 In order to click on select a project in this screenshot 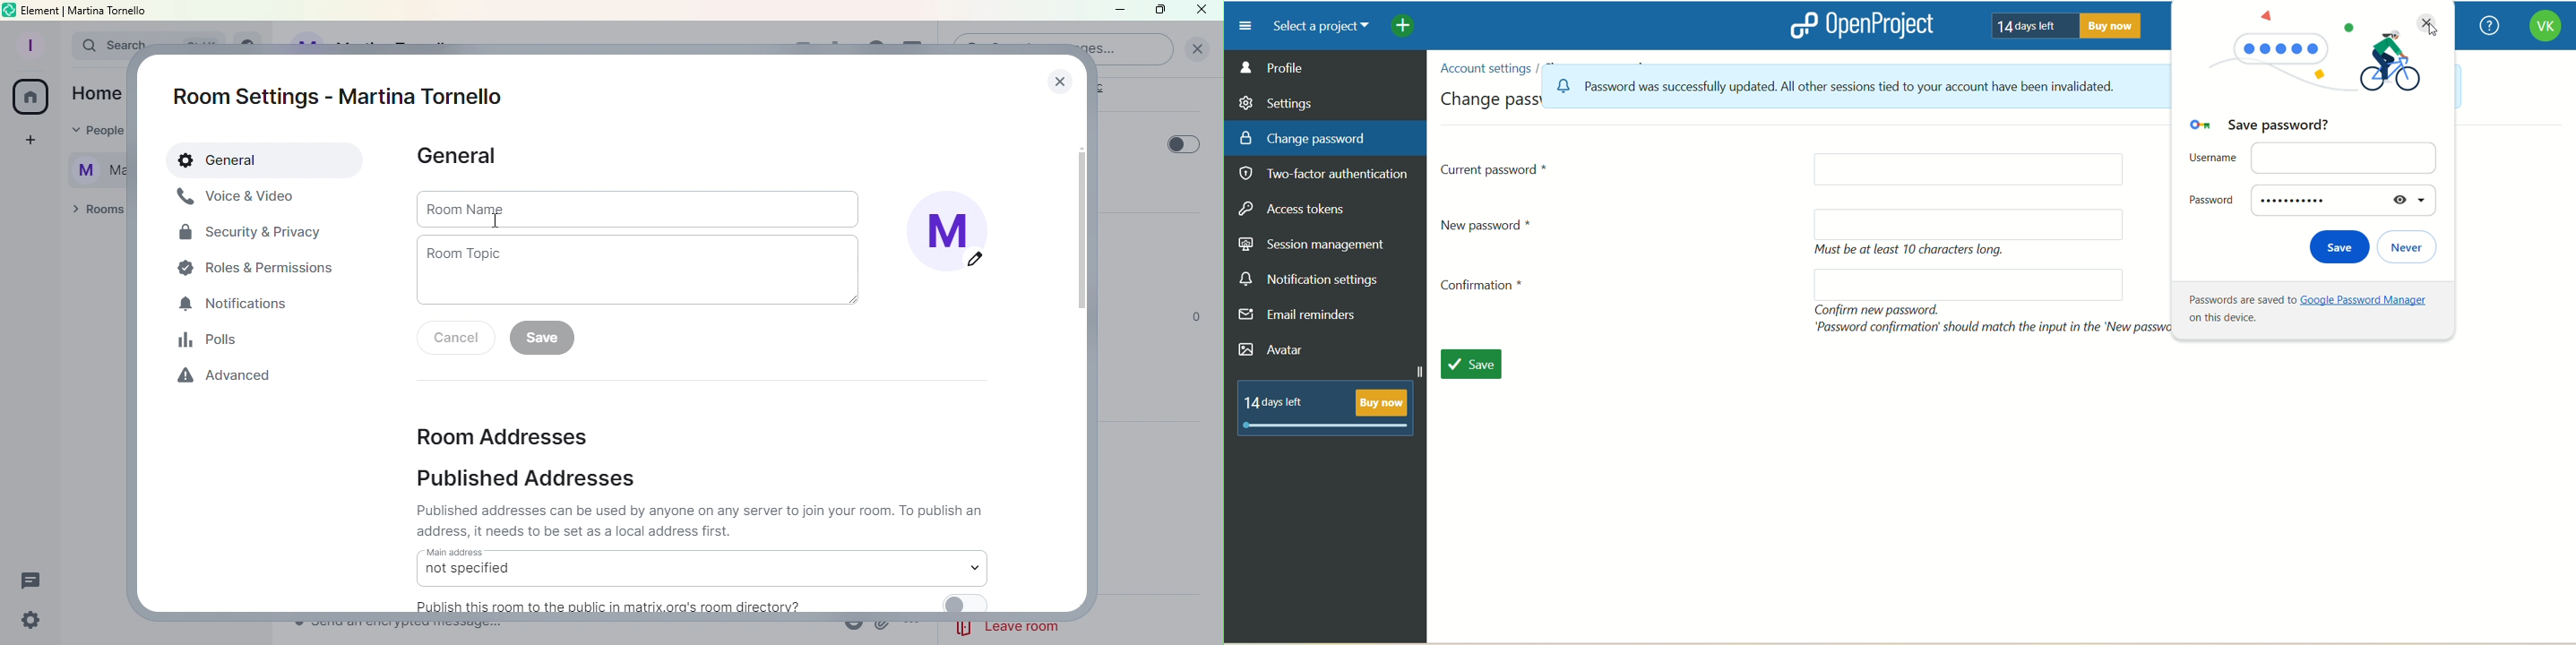, I will do `click(1315, 27)`.